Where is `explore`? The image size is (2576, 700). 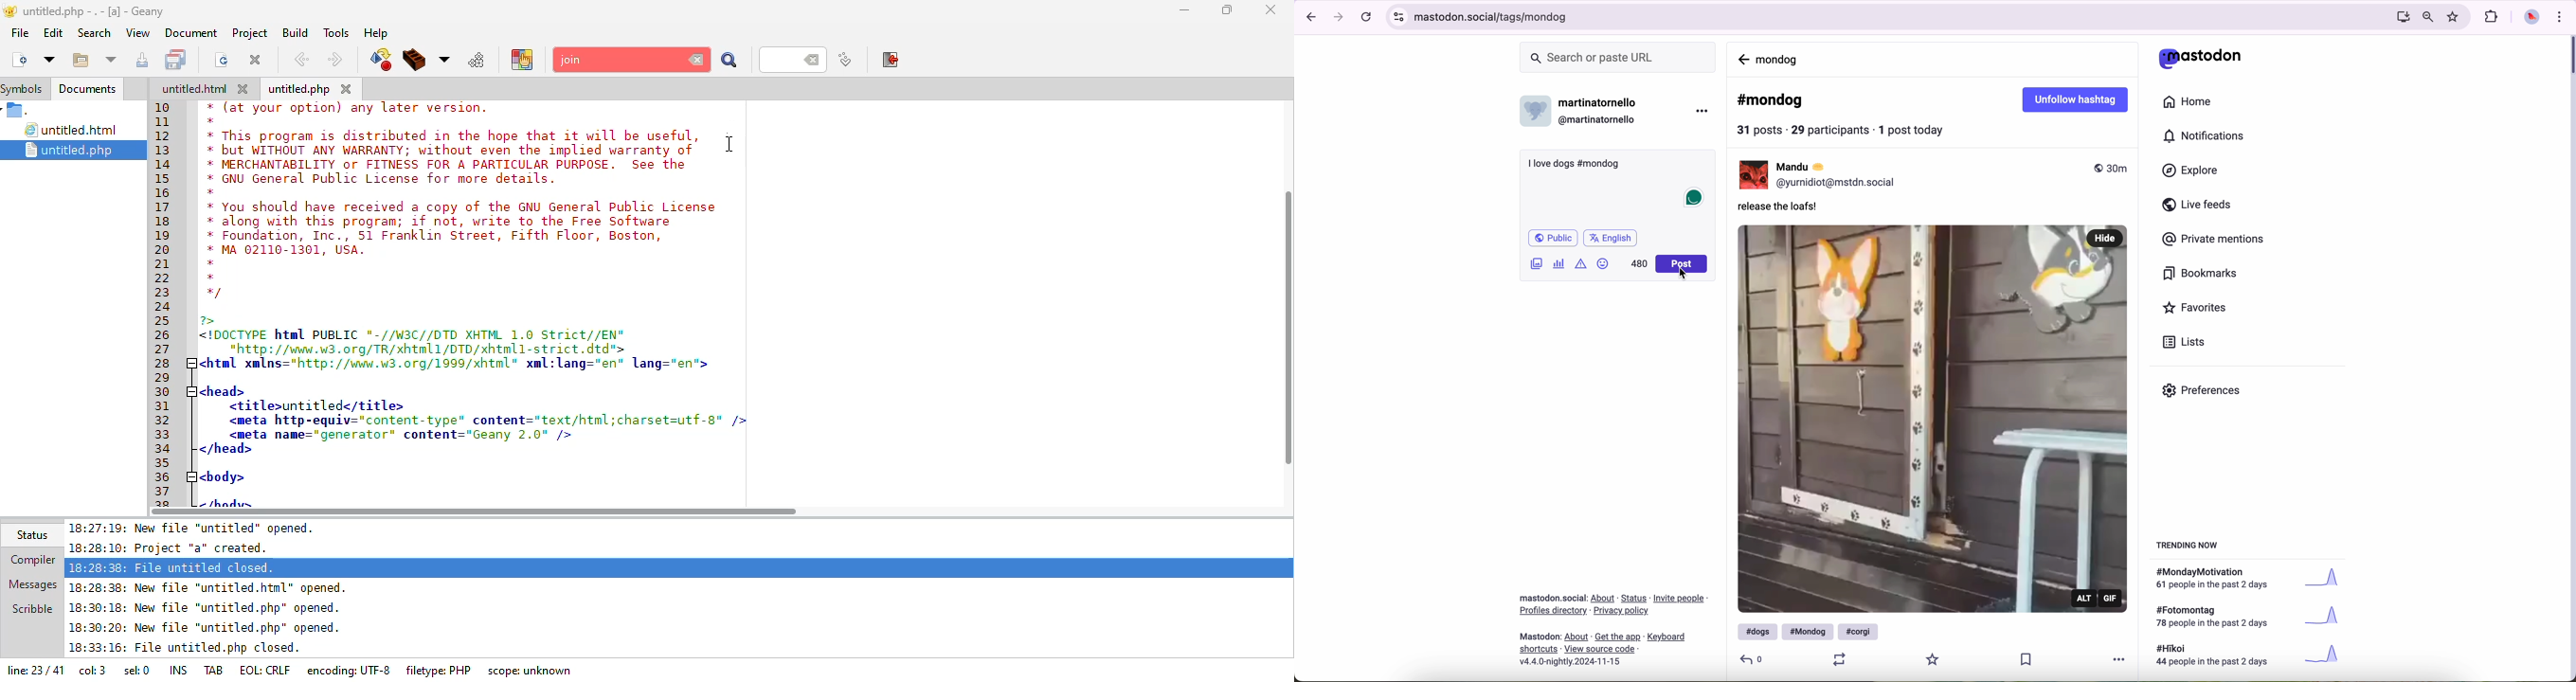
explore is located at coordinates (2192, 171).